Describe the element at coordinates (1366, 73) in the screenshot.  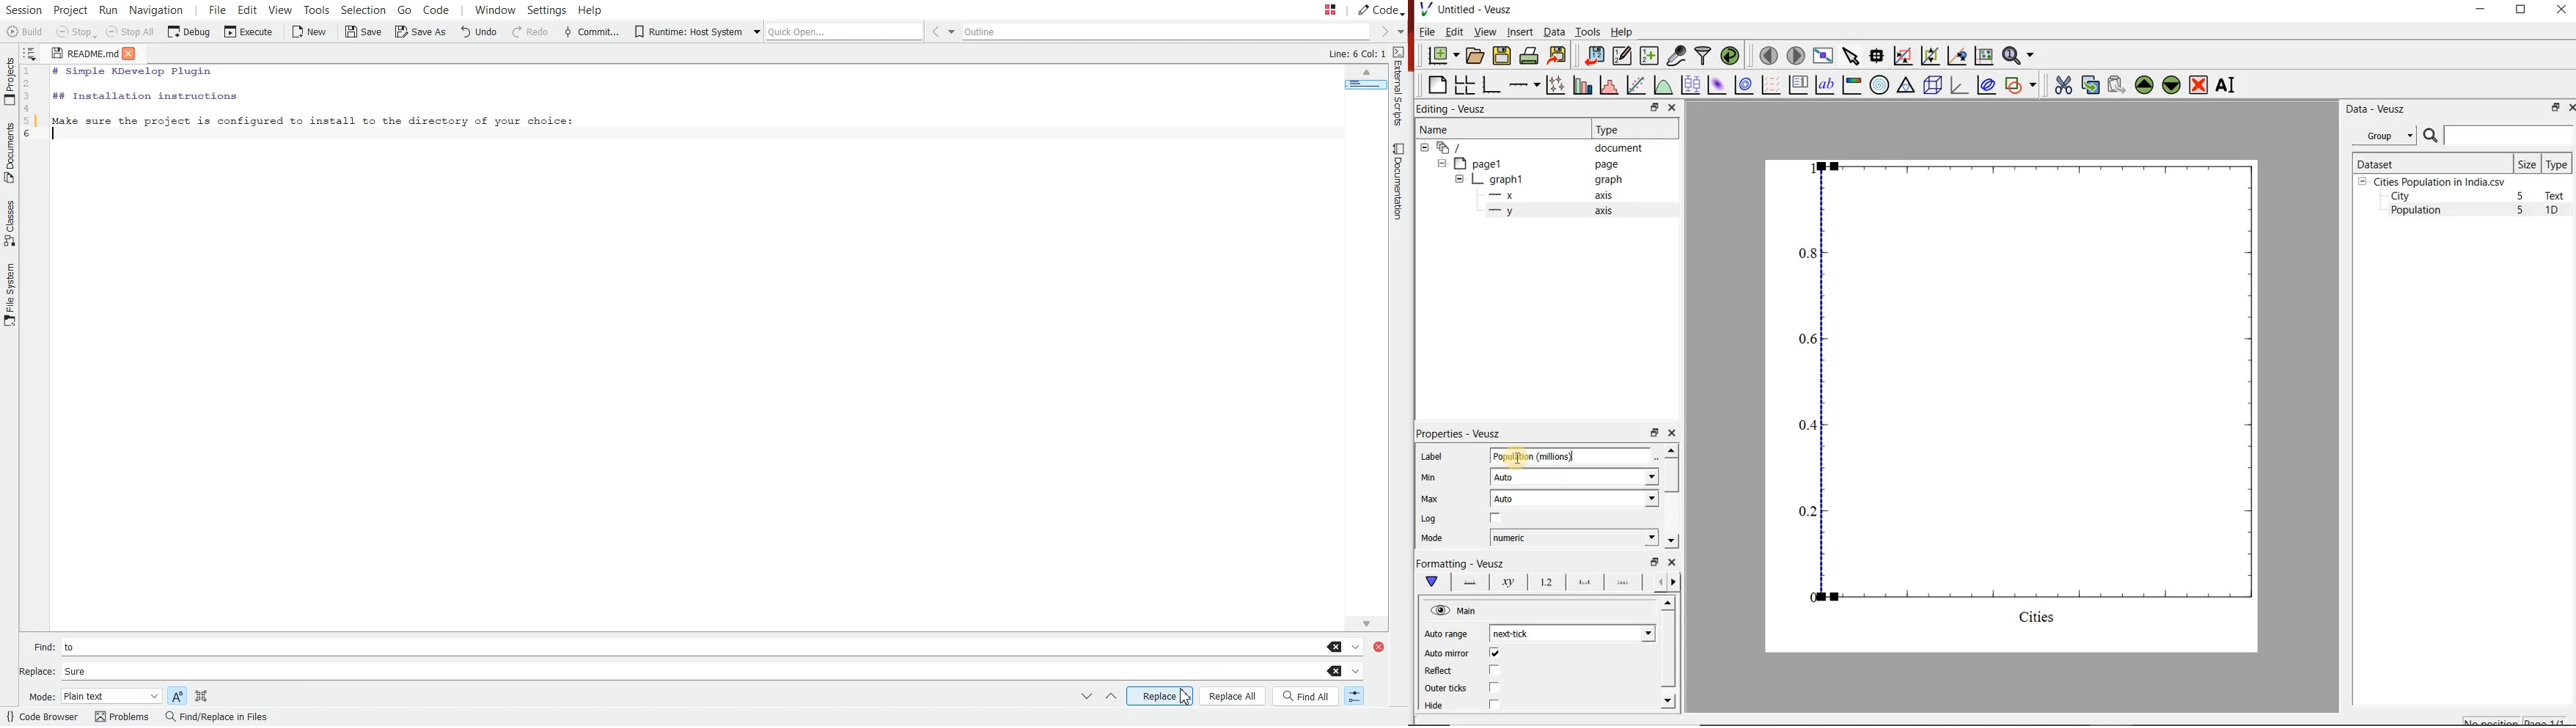
I see `Scroll up arrow` at that location.